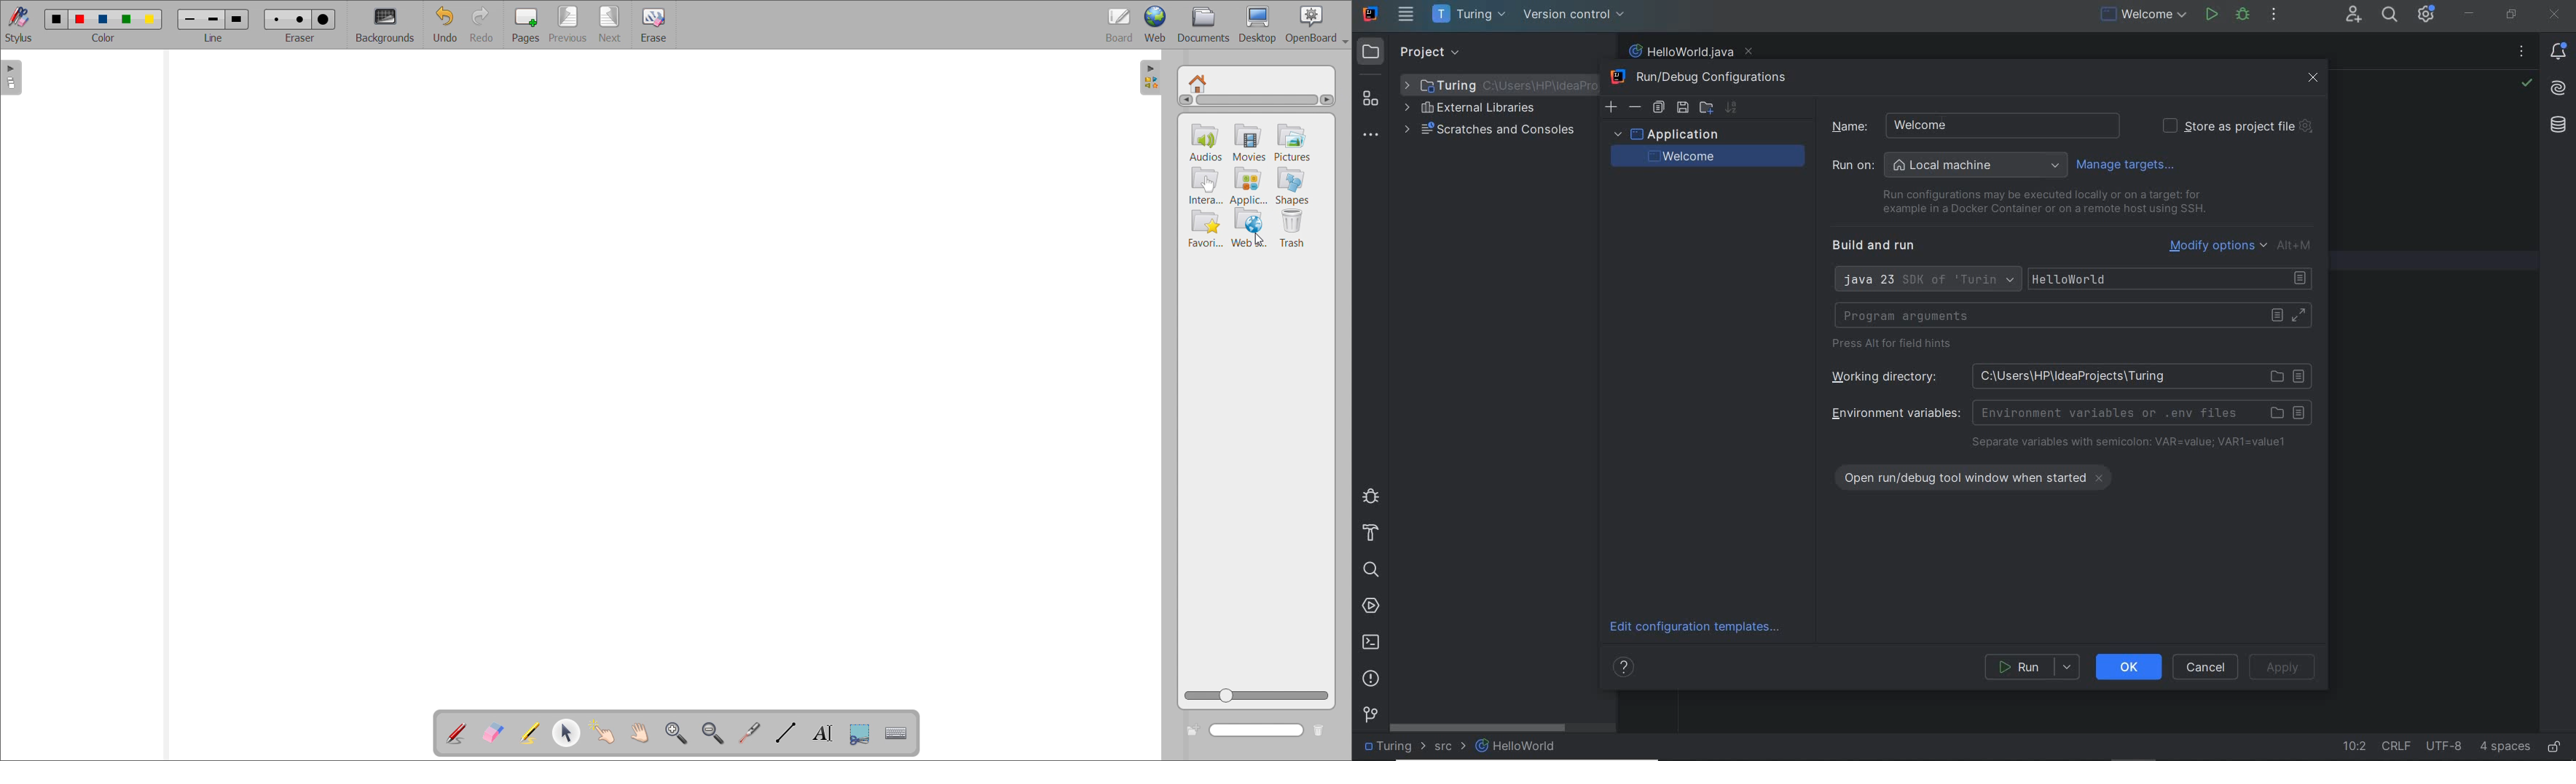  What do you see at coordinates (1471, 15) in the screenshot?
I see `project name` at bounding box center [1471, 15].